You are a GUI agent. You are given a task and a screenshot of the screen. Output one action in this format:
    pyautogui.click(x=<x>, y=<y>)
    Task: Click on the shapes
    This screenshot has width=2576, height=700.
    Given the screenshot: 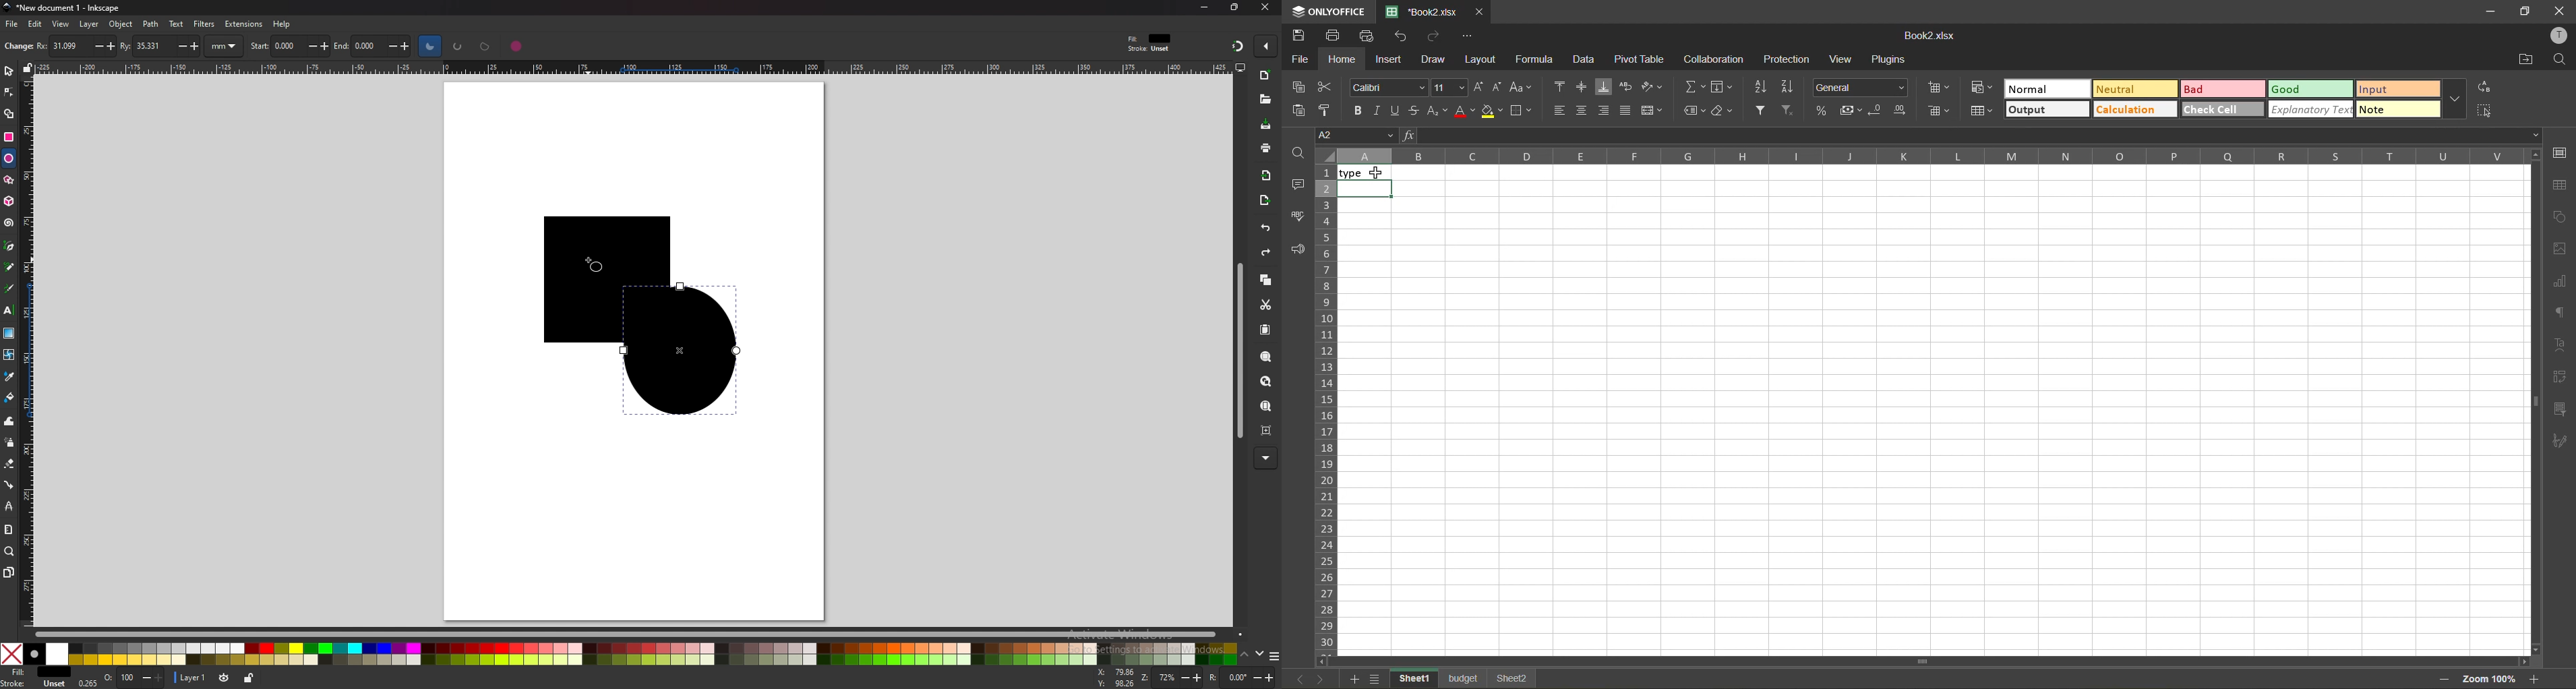 What is the action you would take?
    pyautogui.click(x=2561, y=220)
    